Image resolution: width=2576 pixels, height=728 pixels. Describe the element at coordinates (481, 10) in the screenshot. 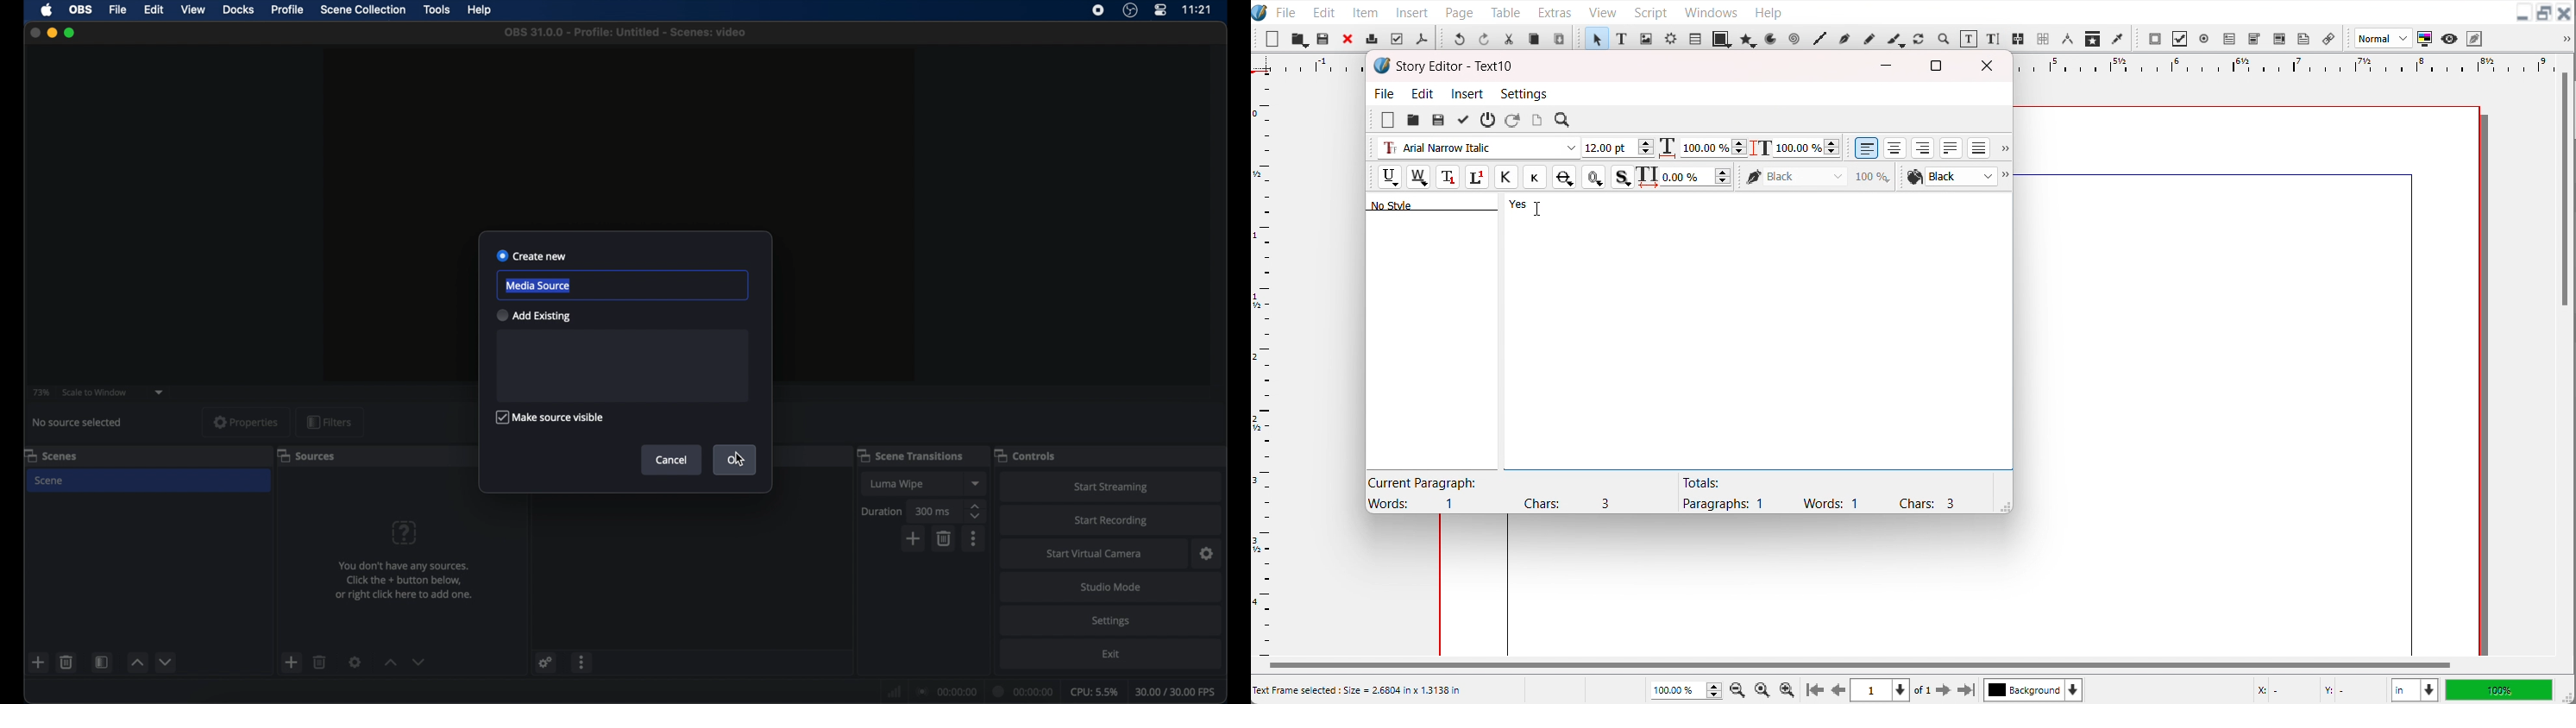

I see `help` at that location.